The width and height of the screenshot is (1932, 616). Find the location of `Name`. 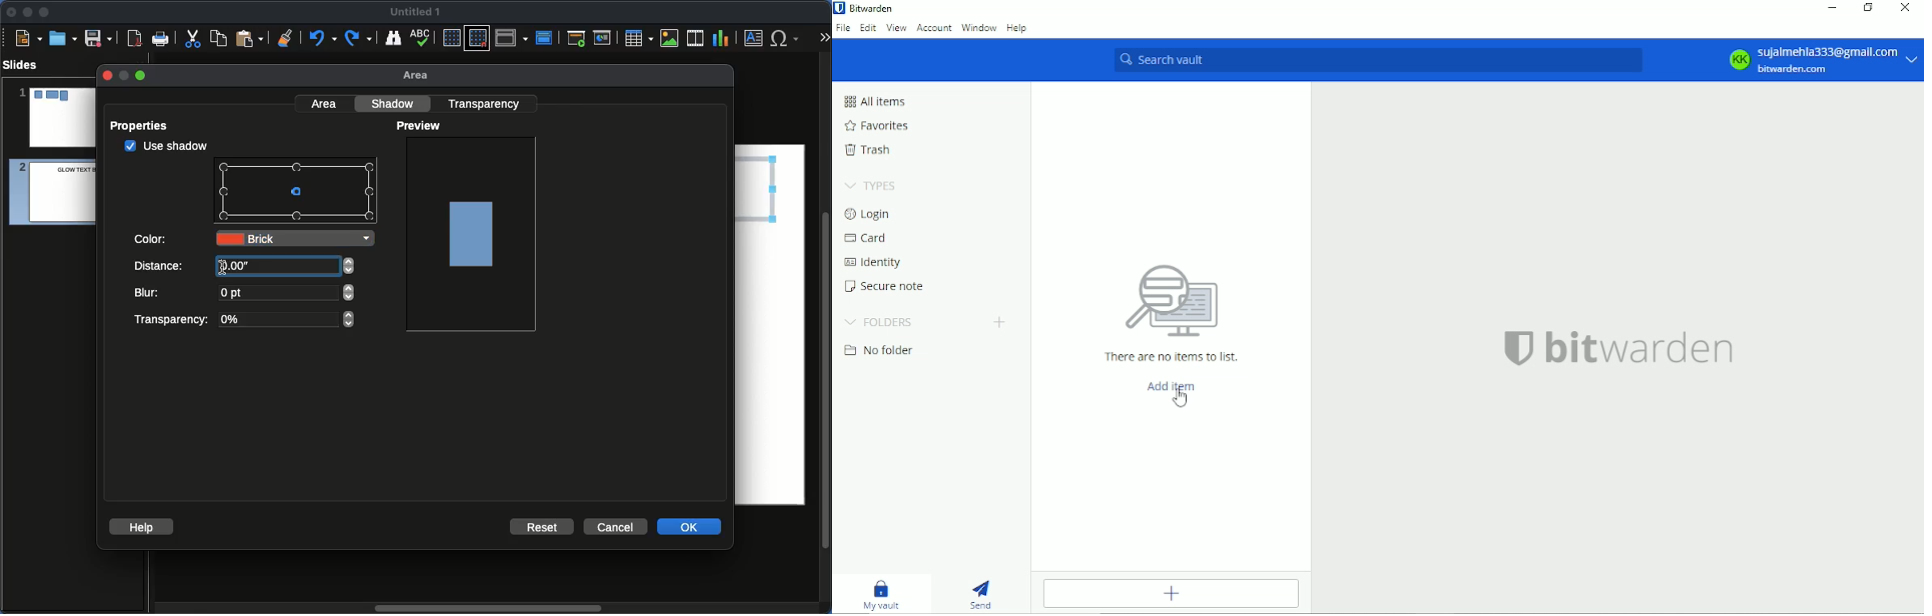

Name is located at coordinates (416, 12).